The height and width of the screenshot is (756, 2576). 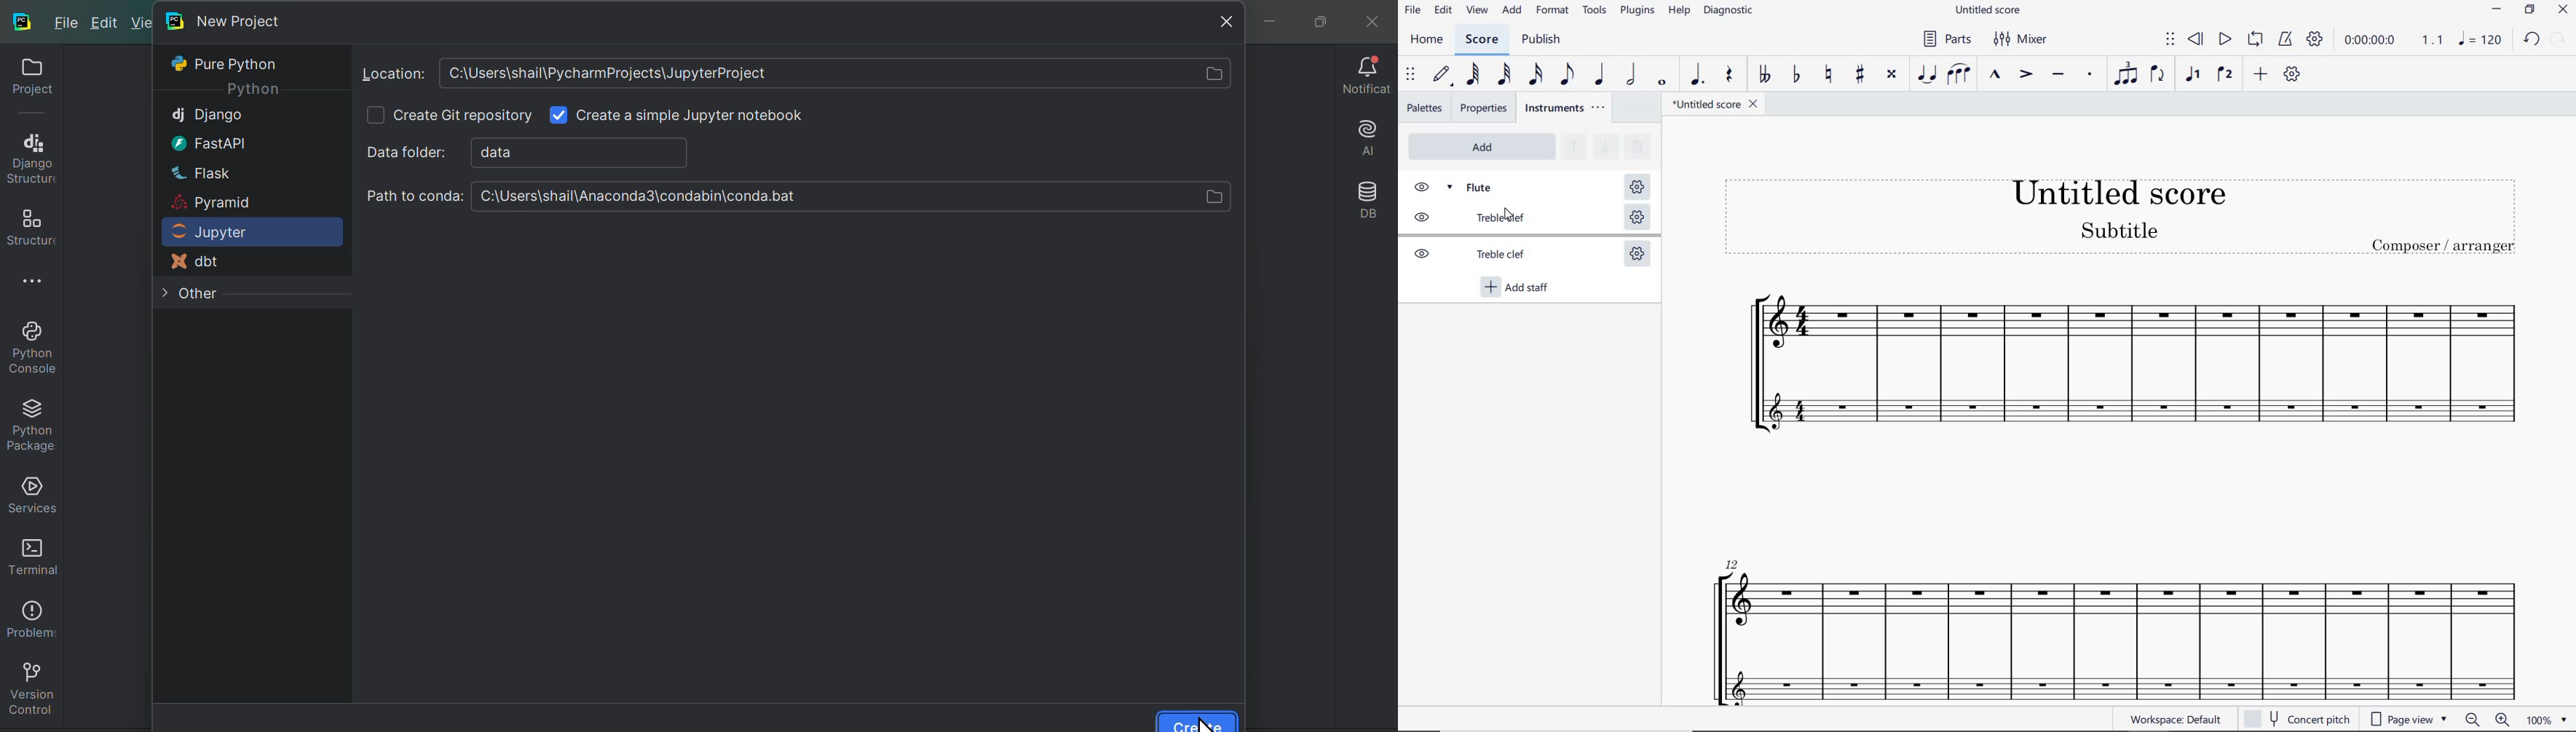 What do you see at coordinates (1482, 39) in the screenshot?
I see `score` at bounding box center [1482, 39].